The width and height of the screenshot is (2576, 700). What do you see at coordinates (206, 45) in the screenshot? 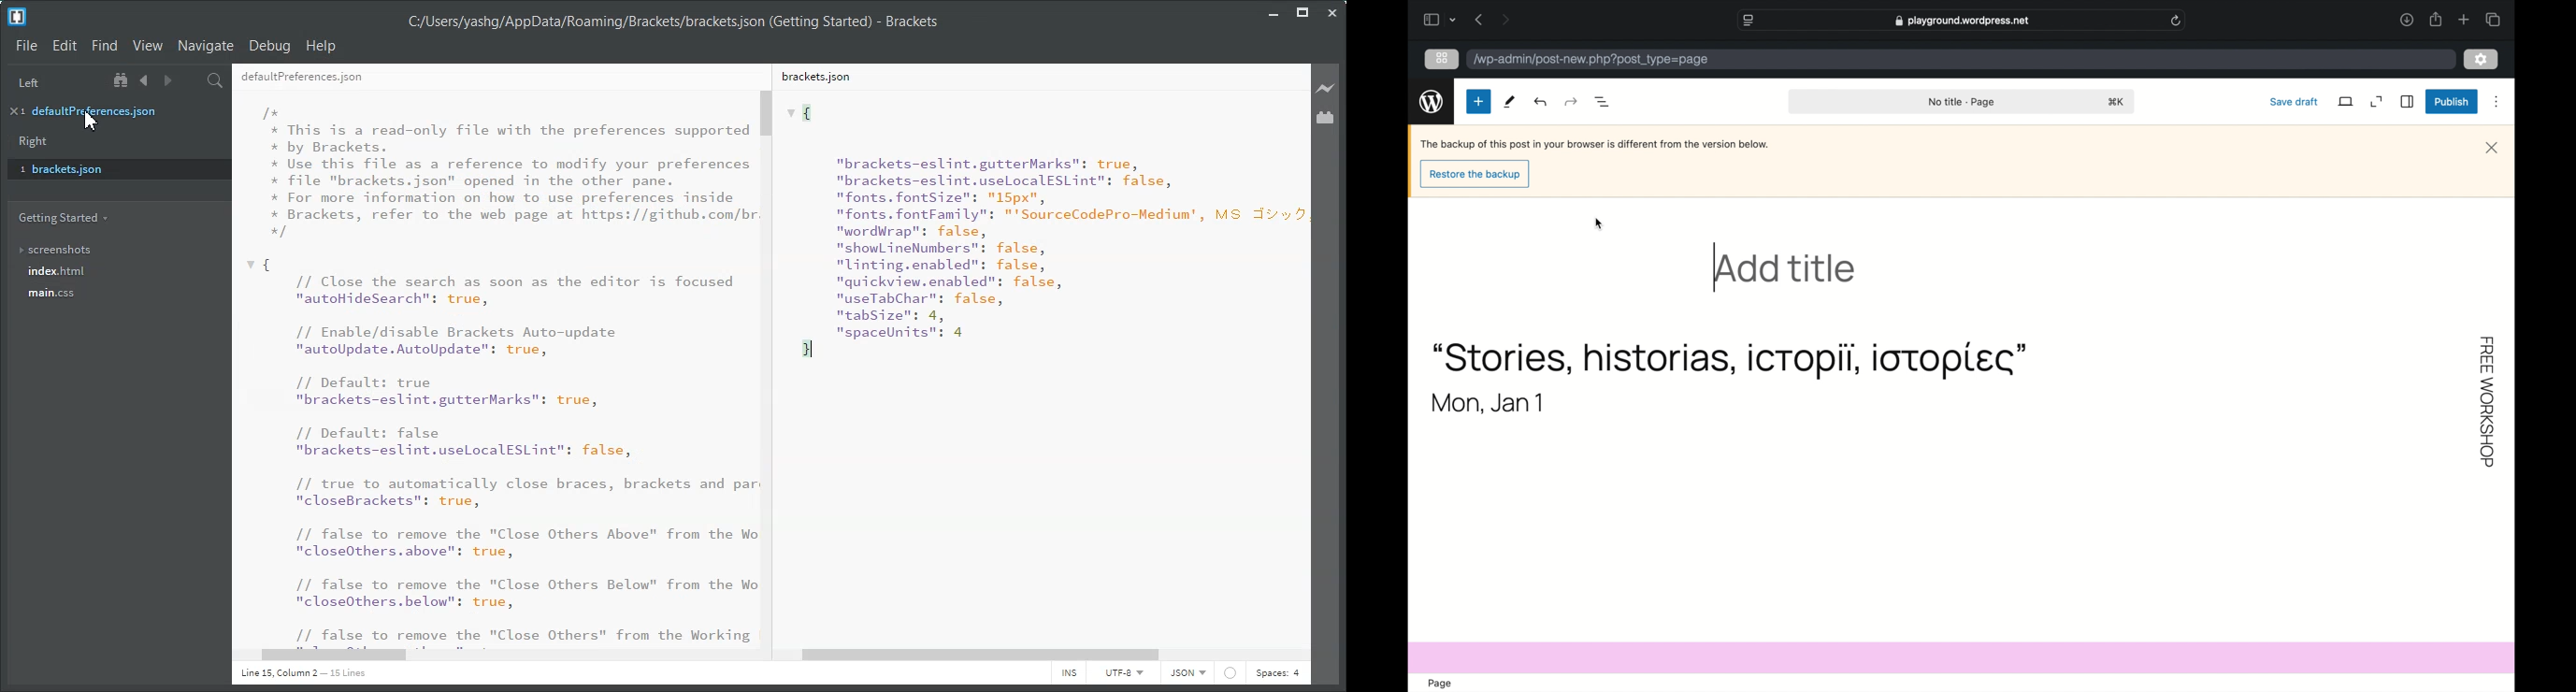
I see `Navigate` at bounding box center [206, 45].